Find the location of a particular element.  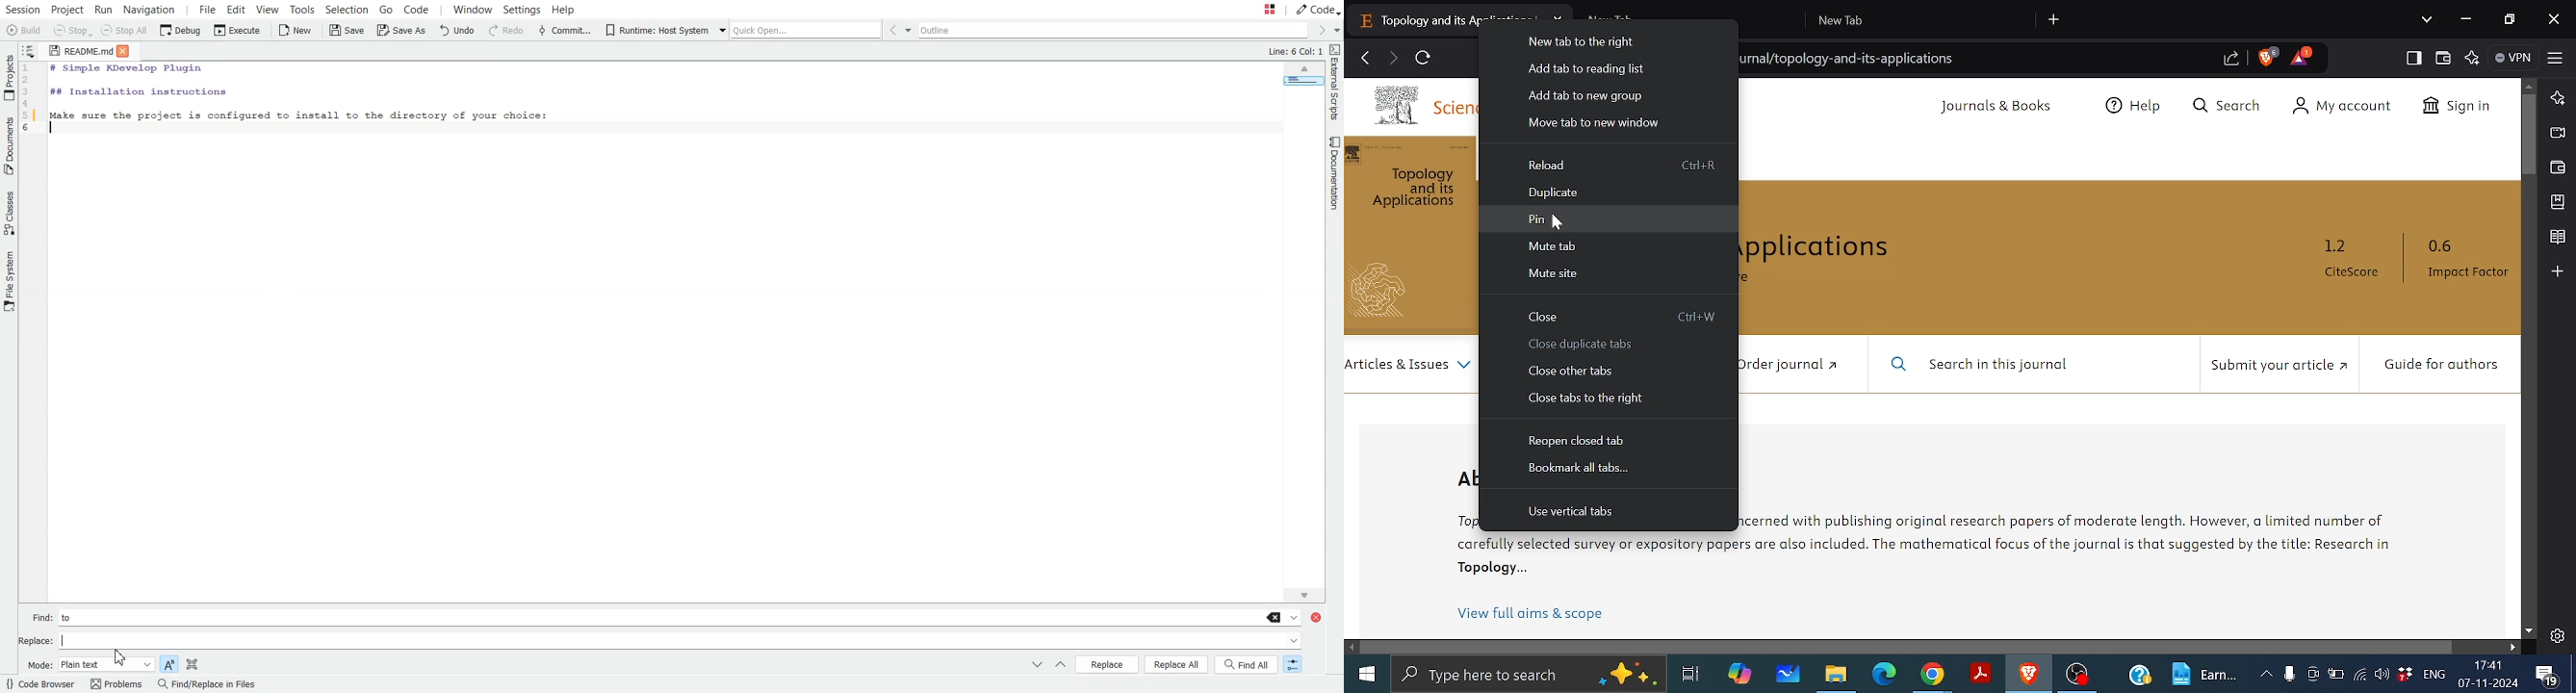

Project is located at coordinates (68, 8).